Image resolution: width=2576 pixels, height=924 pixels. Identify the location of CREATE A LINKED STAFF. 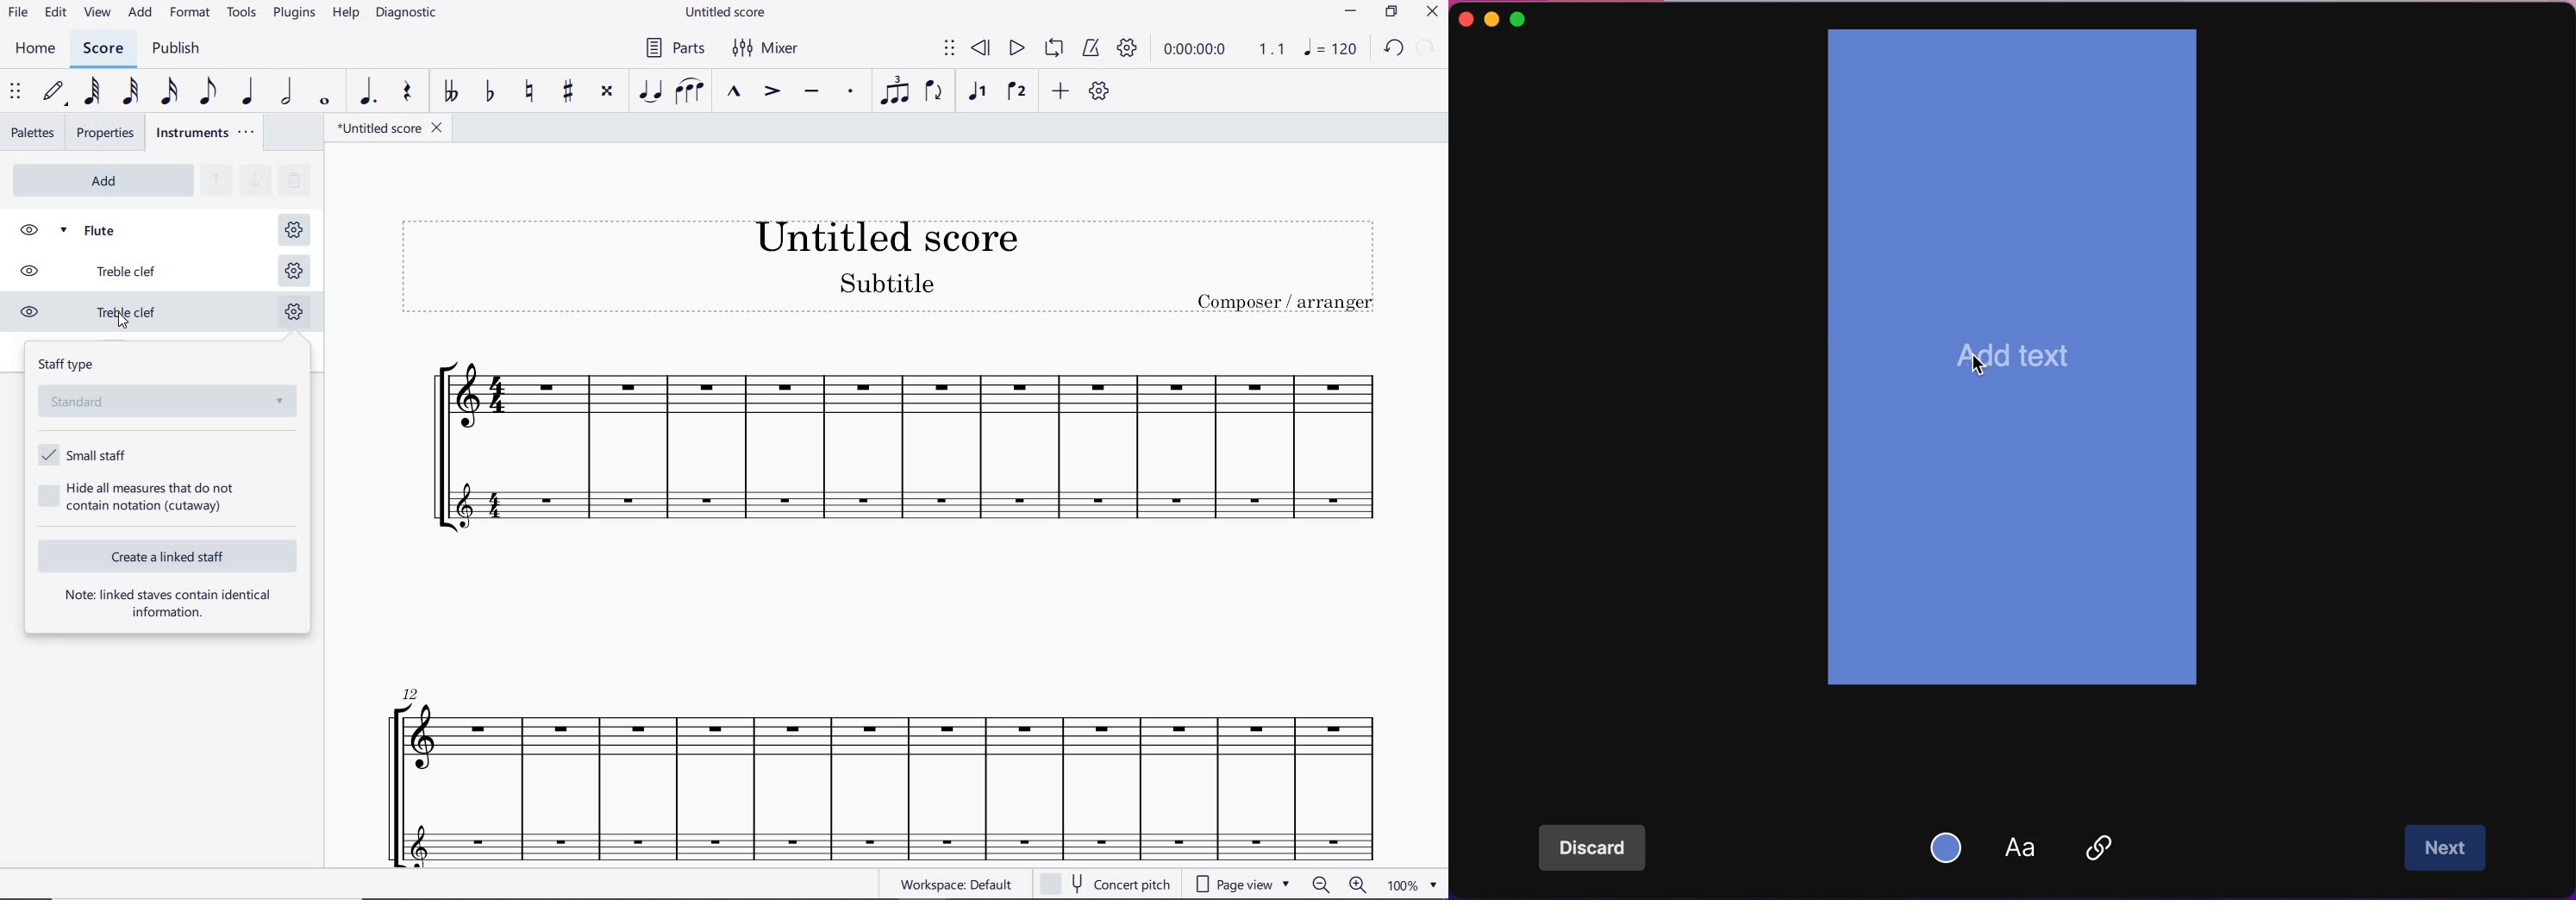
(171, 556).